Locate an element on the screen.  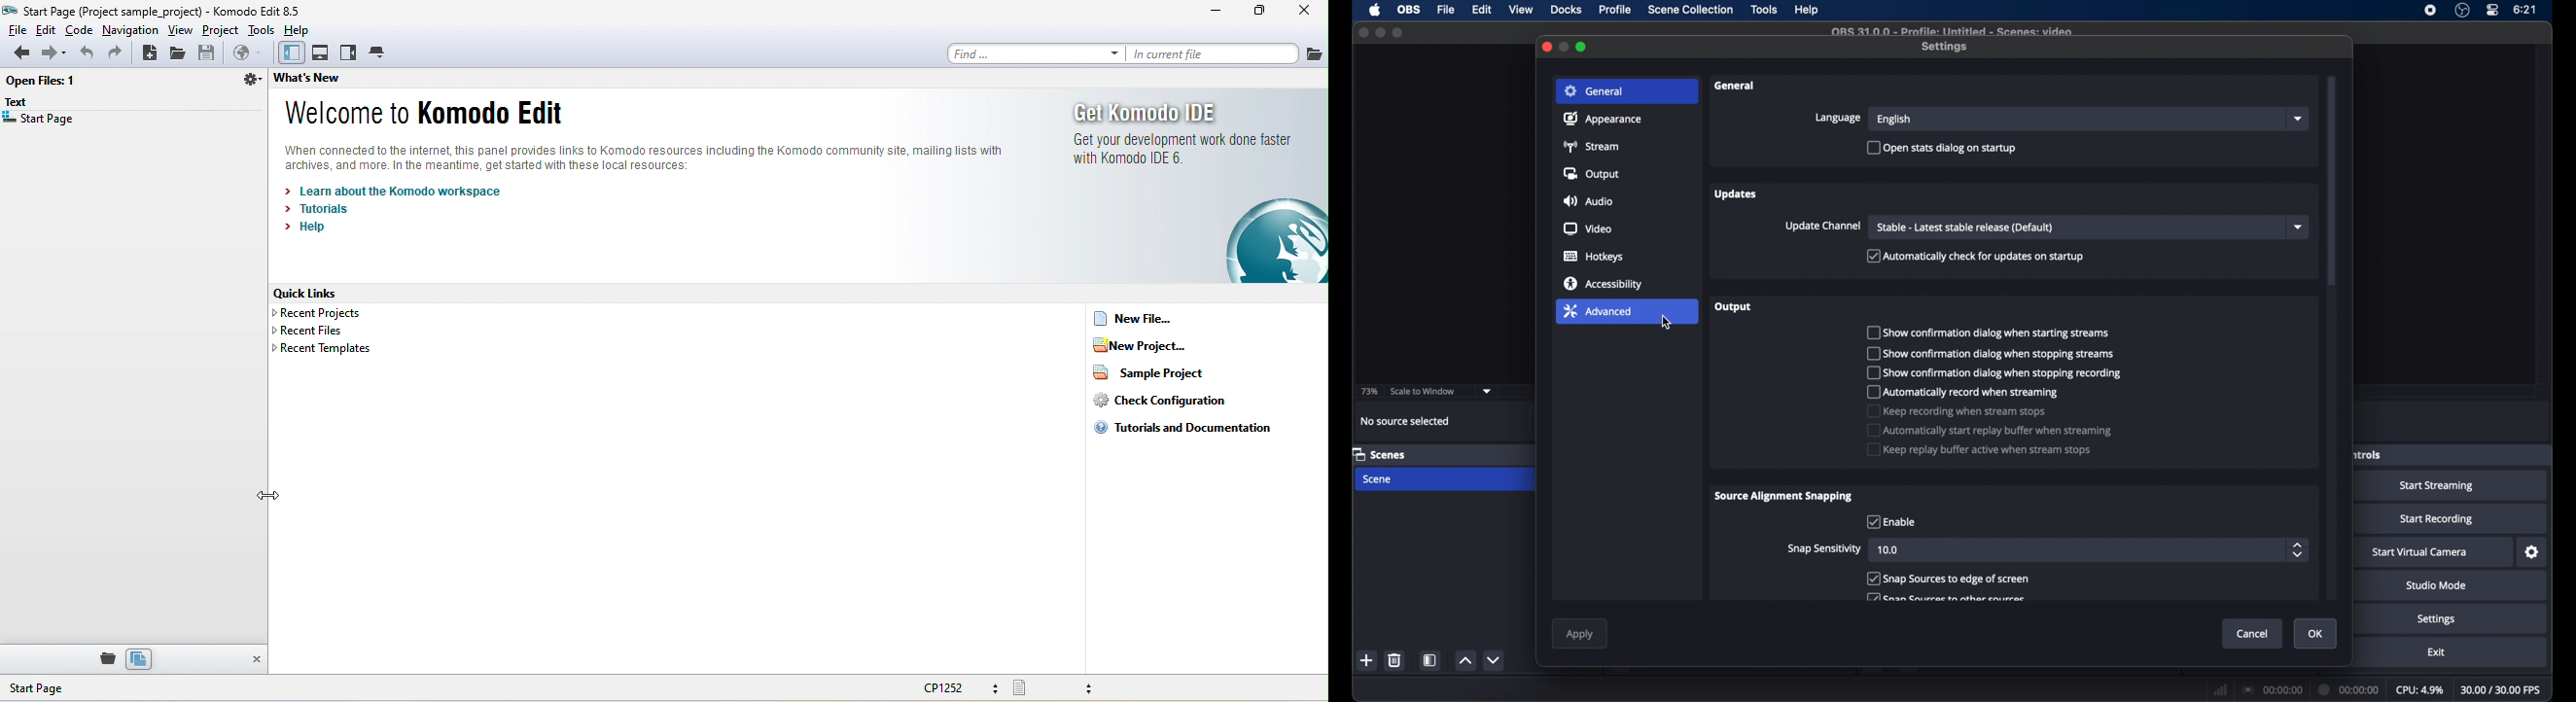
output is located at coordinates (1590, 173).